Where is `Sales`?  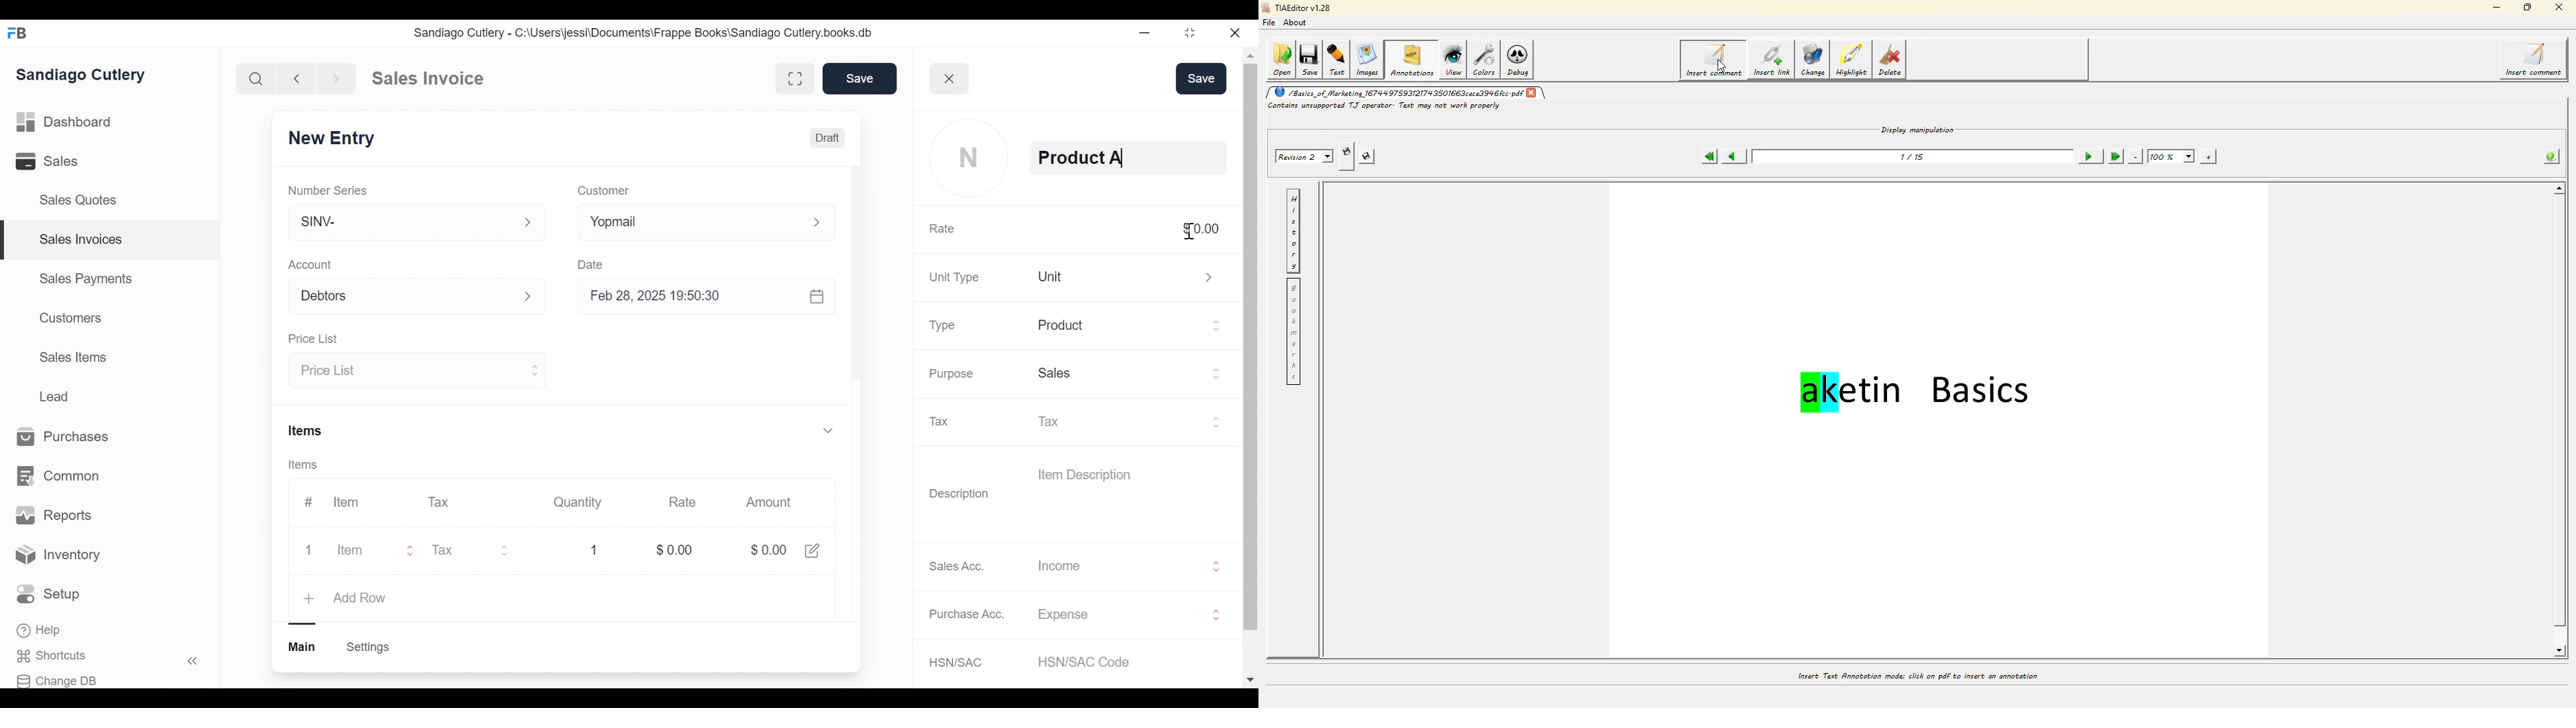
Sales is located at coordinates (49, 161).